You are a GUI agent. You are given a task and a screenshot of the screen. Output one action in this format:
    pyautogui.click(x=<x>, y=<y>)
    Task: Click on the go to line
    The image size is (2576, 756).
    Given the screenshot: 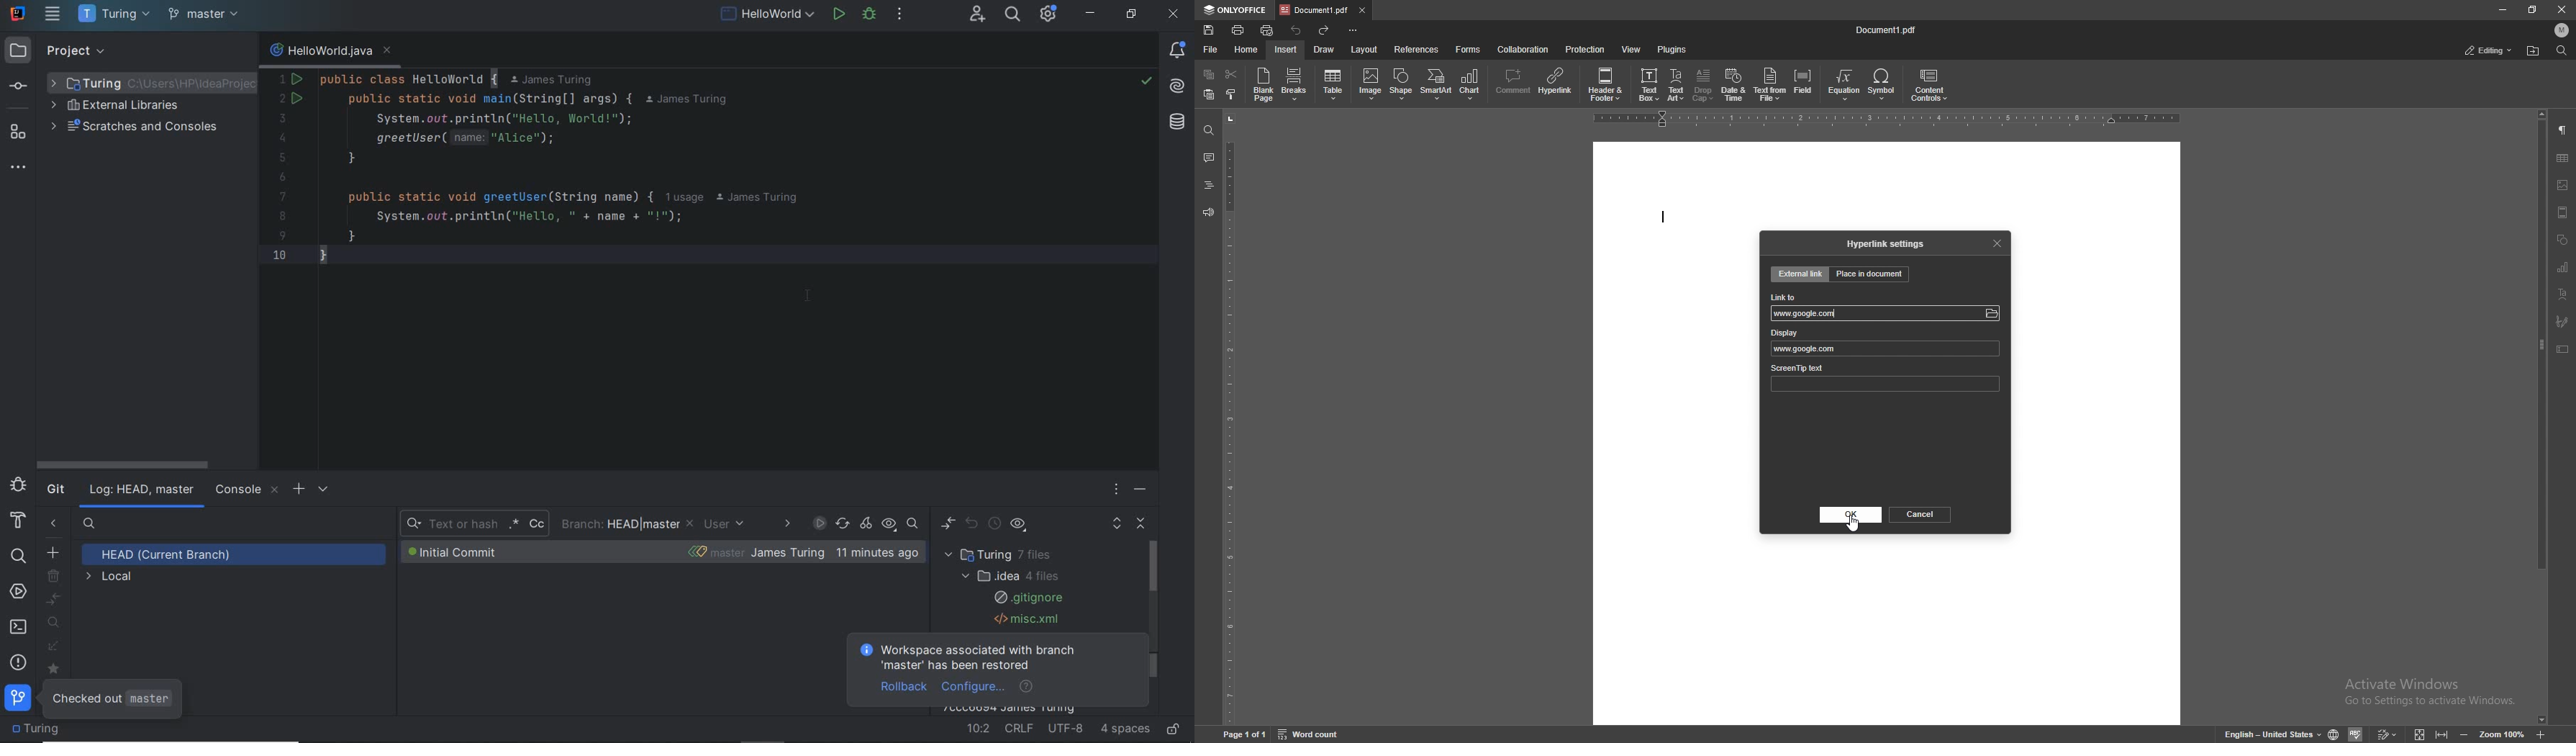 What is the action you would take?
    pyautogui.click(x=979, y=727)
    